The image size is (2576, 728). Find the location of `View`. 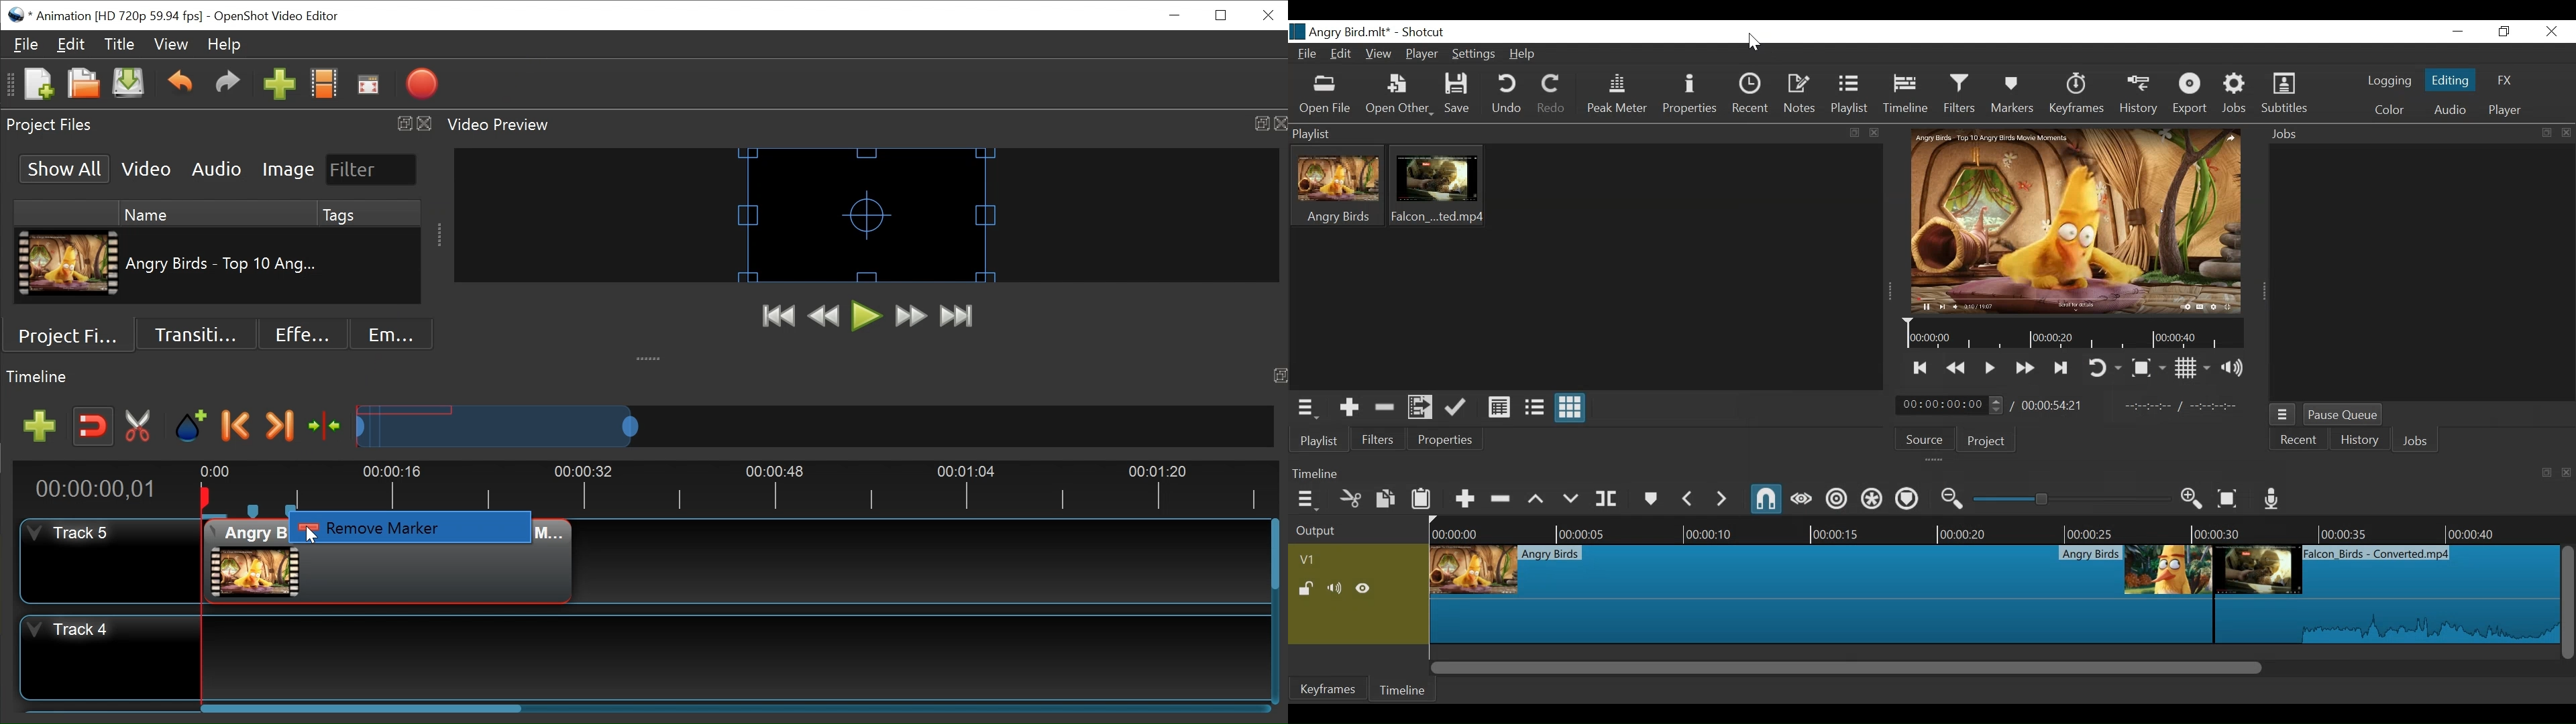

View is located at coordinates (1379, 54).